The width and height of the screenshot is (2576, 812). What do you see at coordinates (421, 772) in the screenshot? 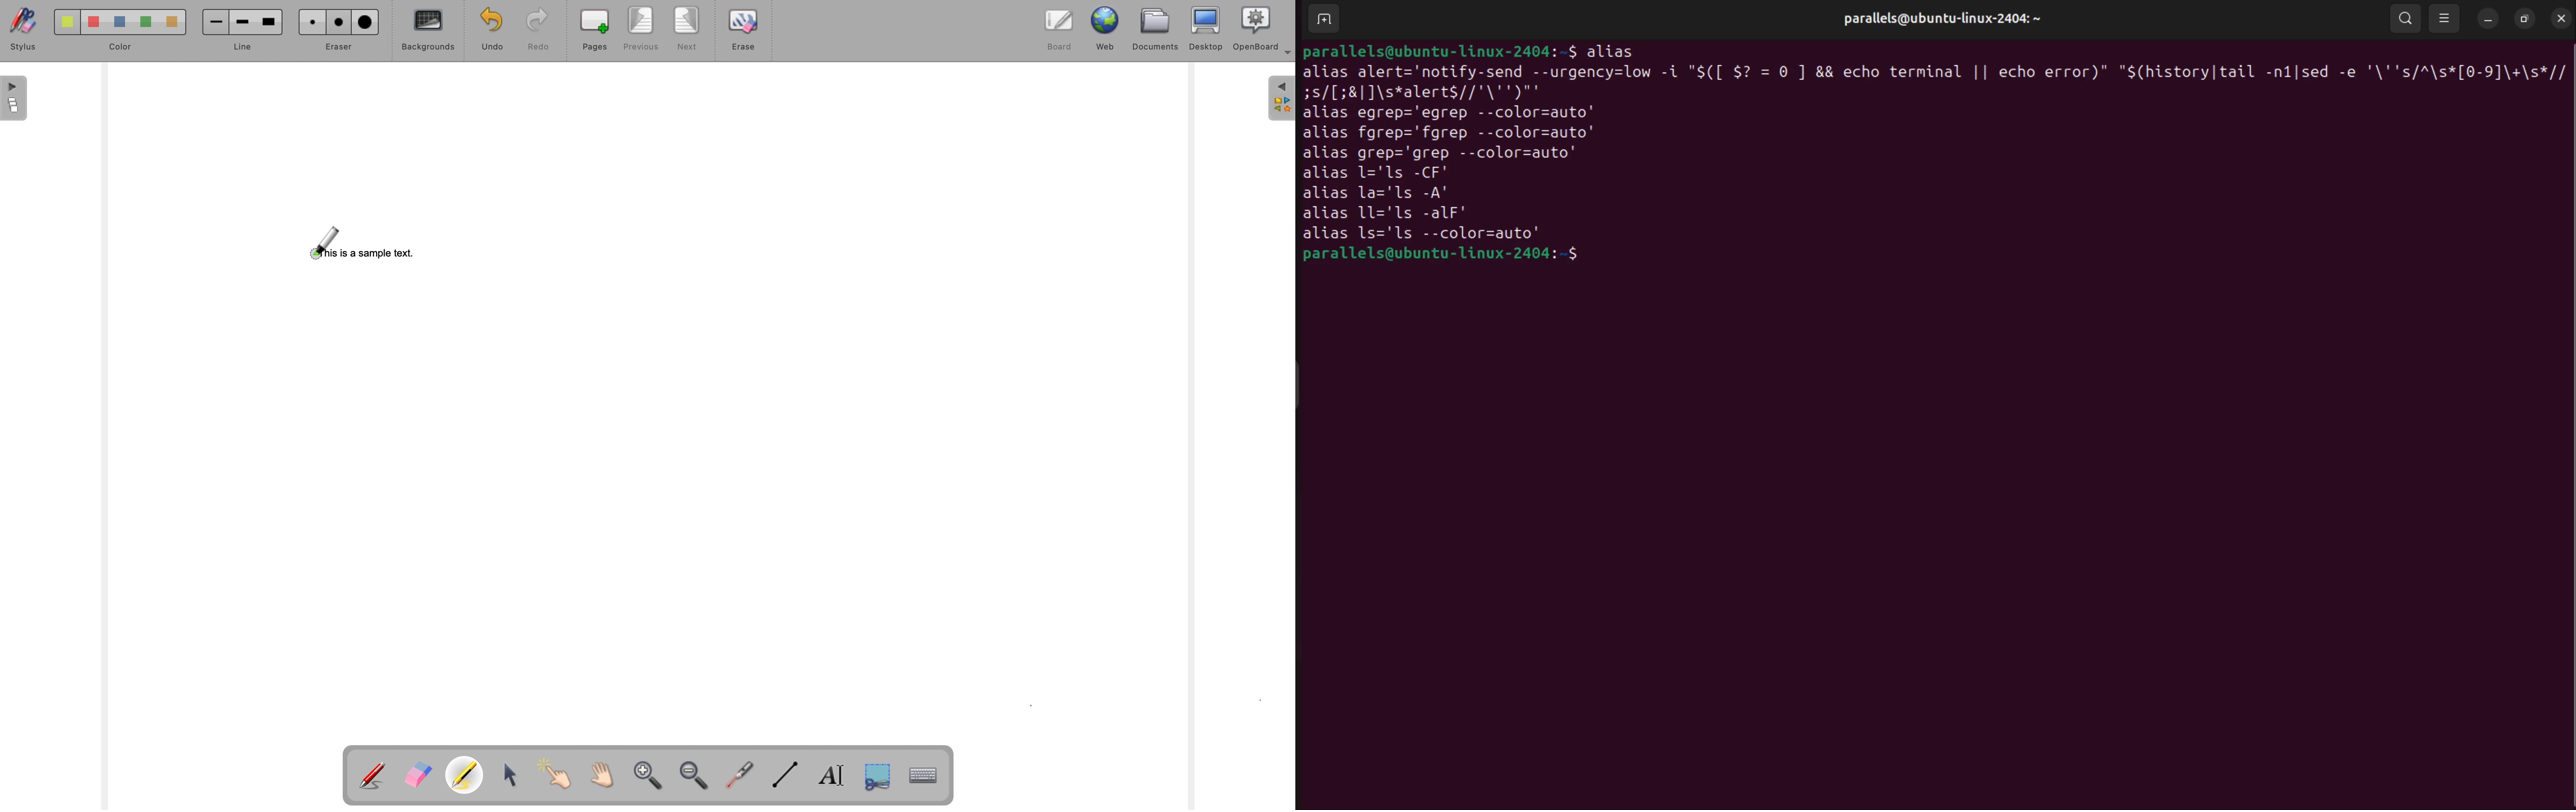
I see `Erase annotation` at bounding box center [421, 772].